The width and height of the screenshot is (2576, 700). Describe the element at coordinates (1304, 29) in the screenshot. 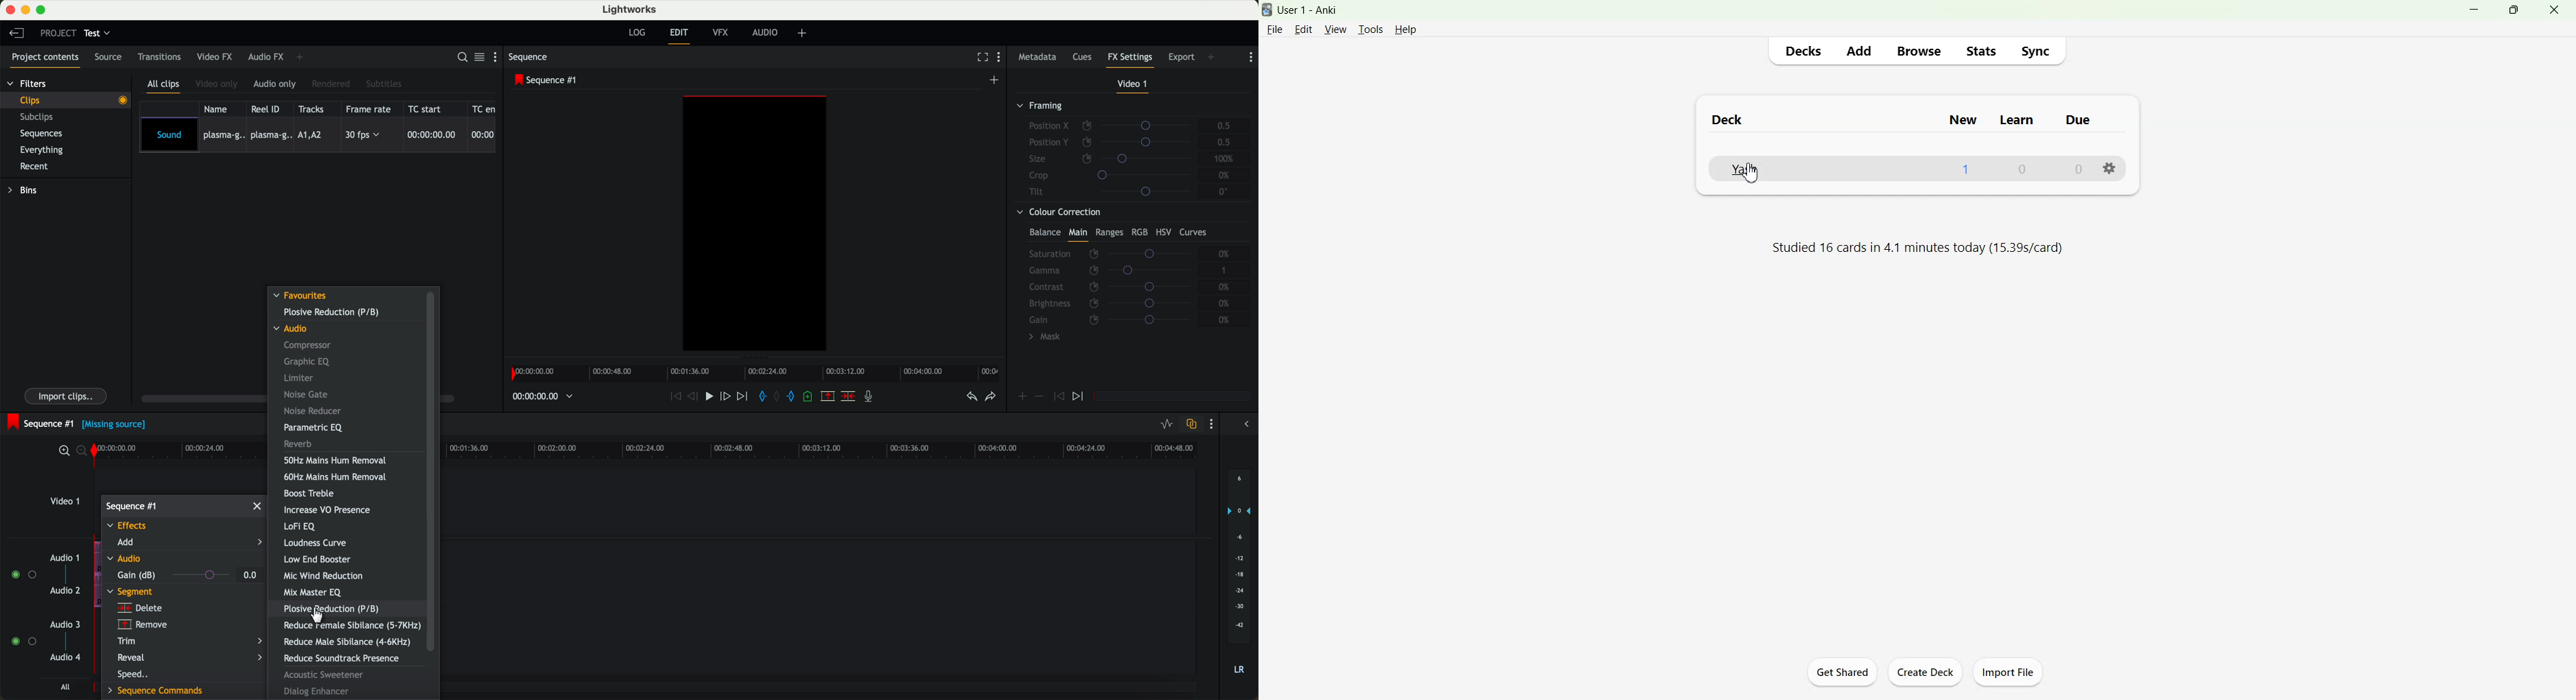

I see `Edit` at that location.